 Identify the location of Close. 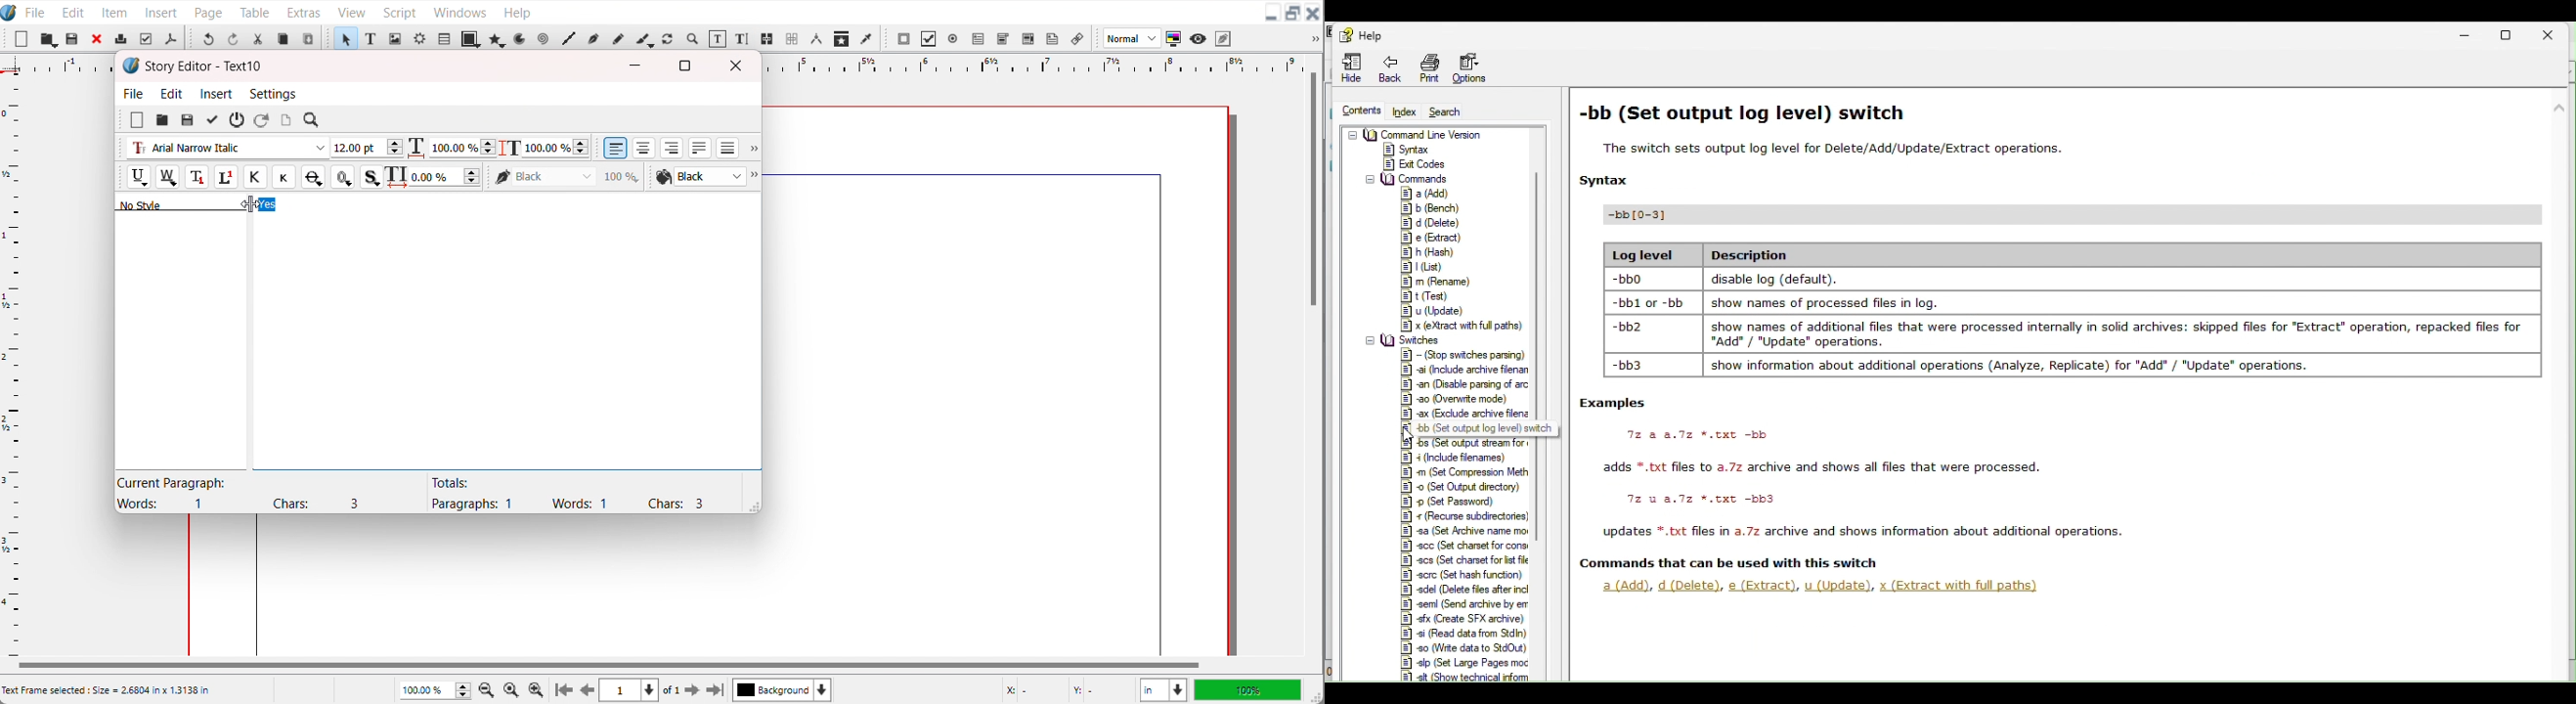
(97, 38).